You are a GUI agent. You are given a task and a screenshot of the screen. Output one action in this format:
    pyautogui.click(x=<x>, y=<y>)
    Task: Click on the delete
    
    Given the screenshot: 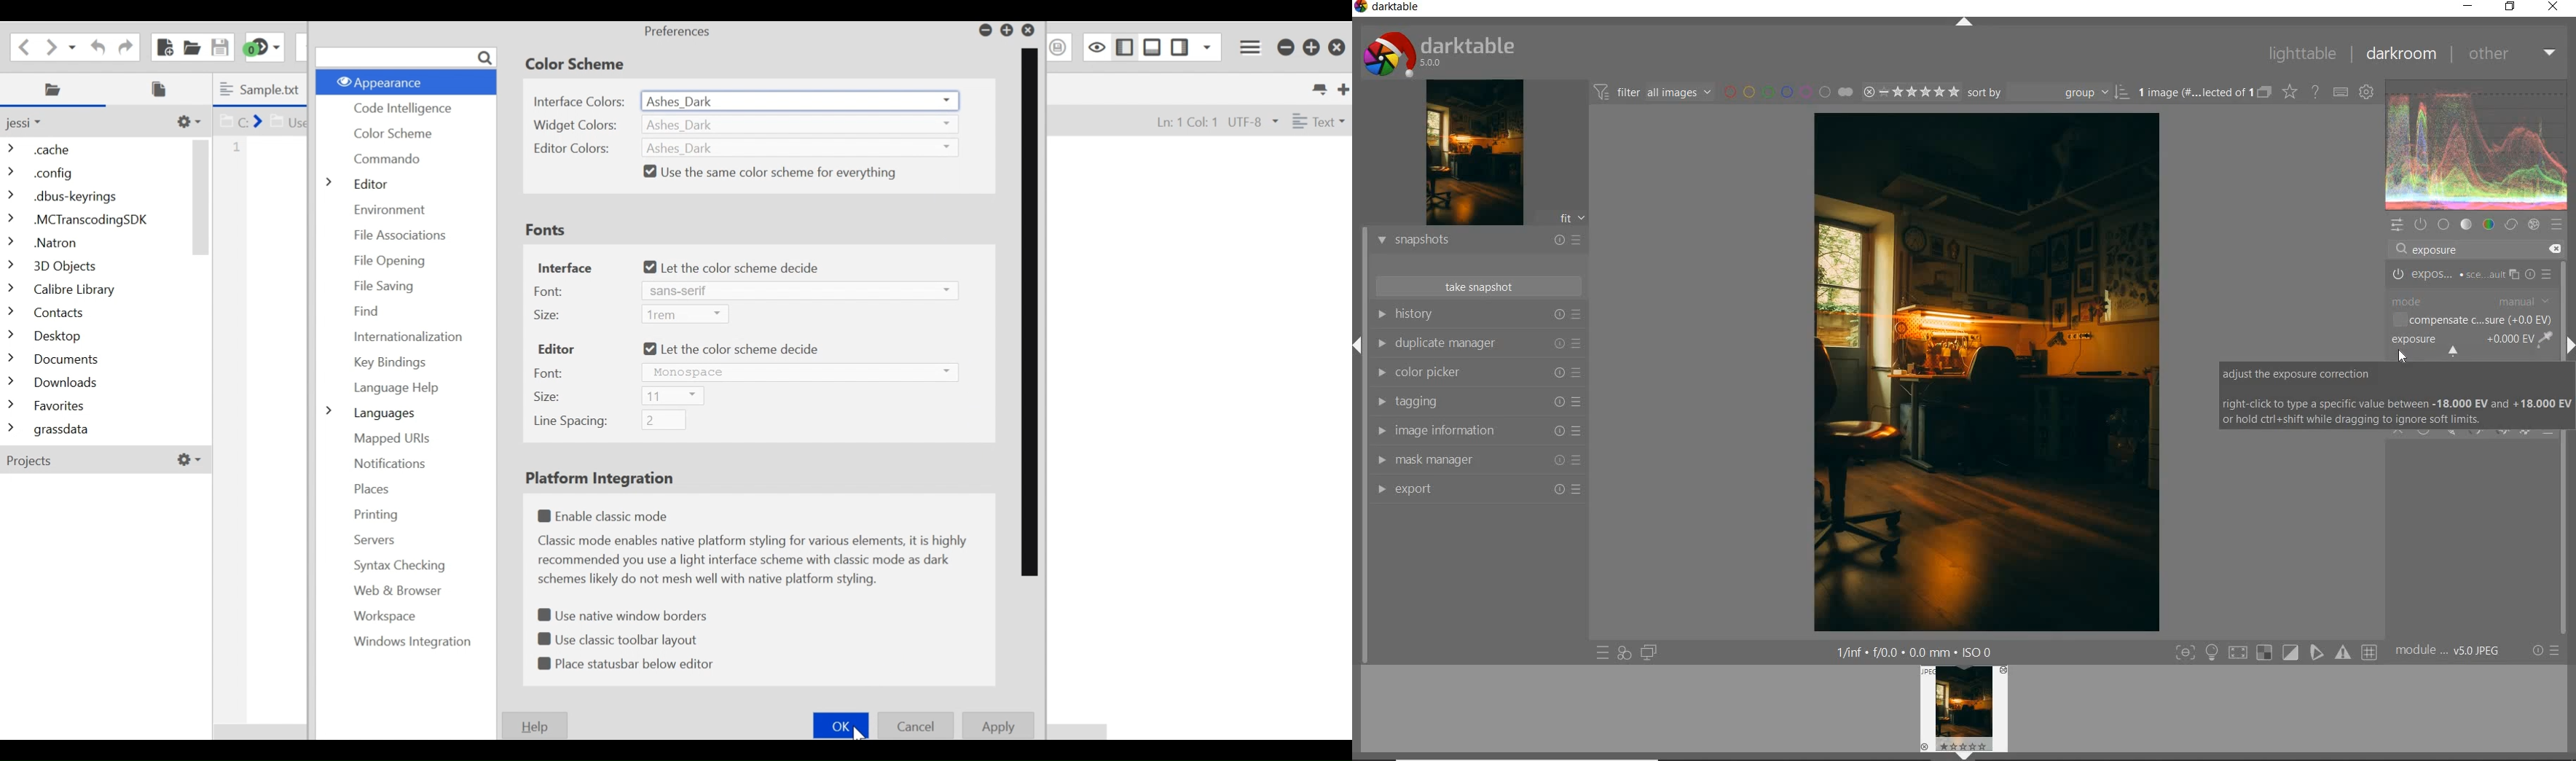 What is the action you would take?
    pyautogui.click(x=2554, y=249)
    